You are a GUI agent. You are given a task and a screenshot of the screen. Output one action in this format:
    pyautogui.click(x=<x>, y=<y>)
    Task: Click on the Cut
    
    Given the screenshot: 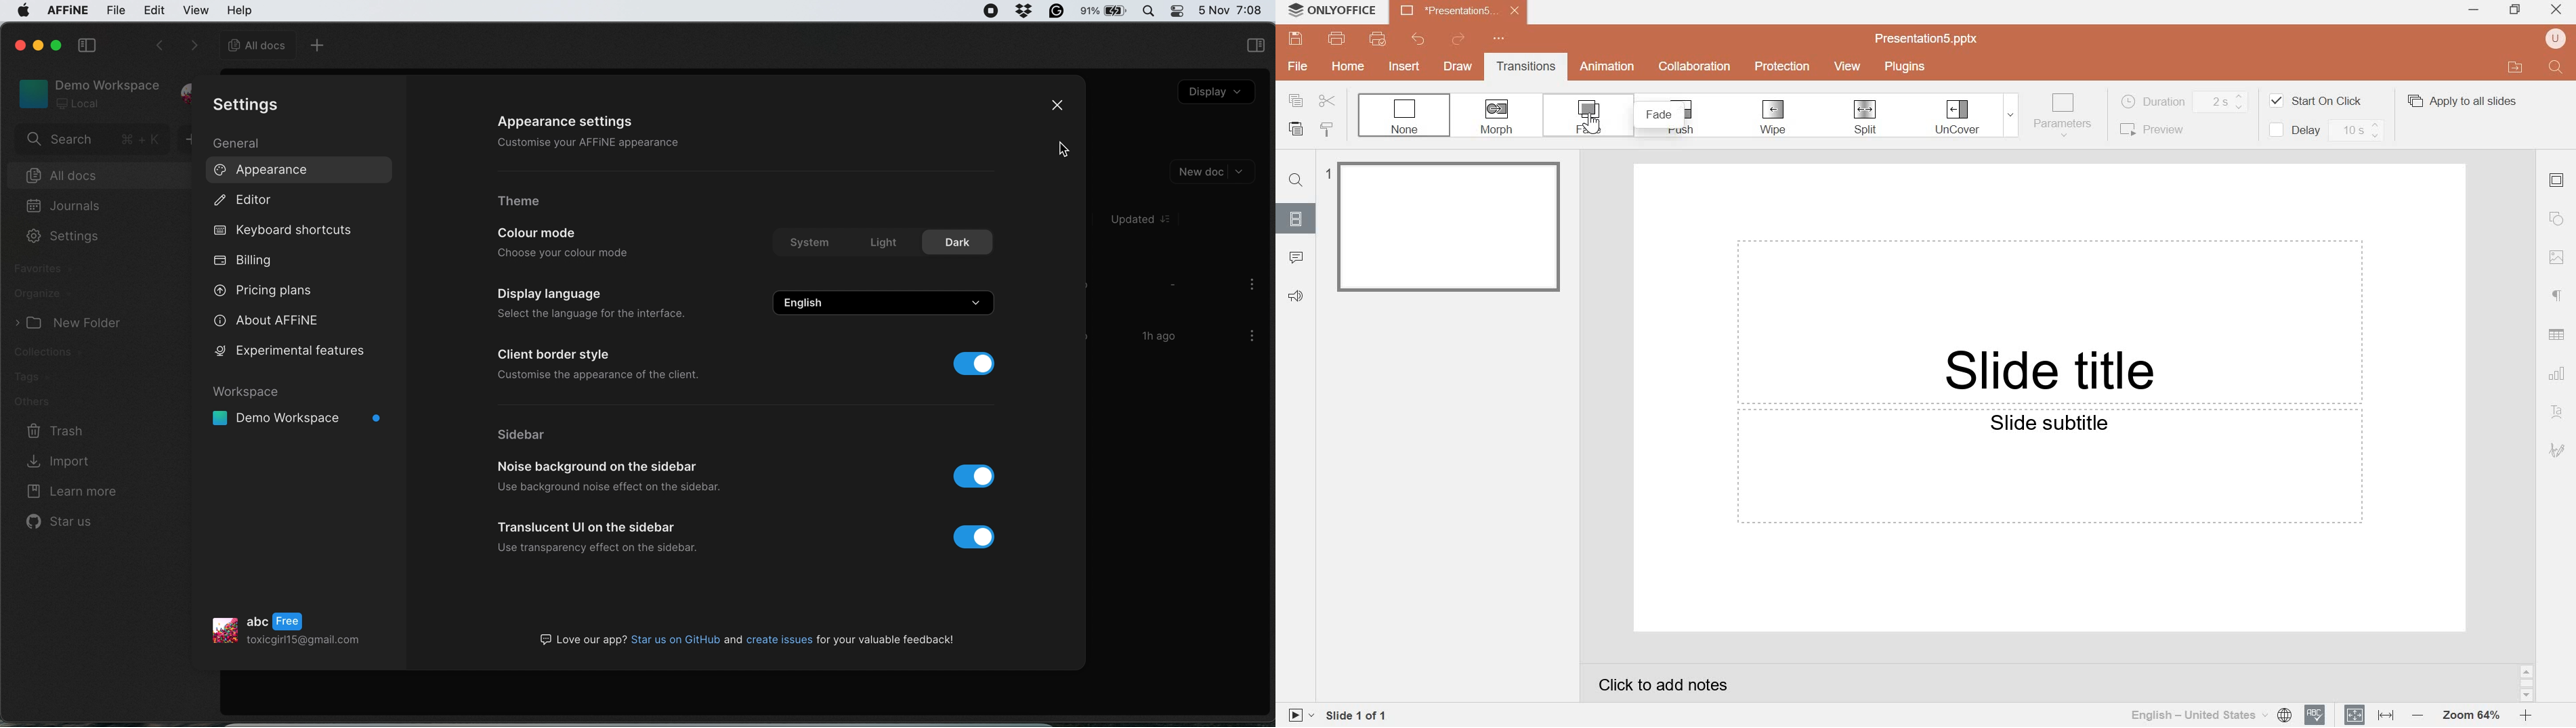 What is the action you would take?
    pyautogui.click(x=1326, y=102)
    